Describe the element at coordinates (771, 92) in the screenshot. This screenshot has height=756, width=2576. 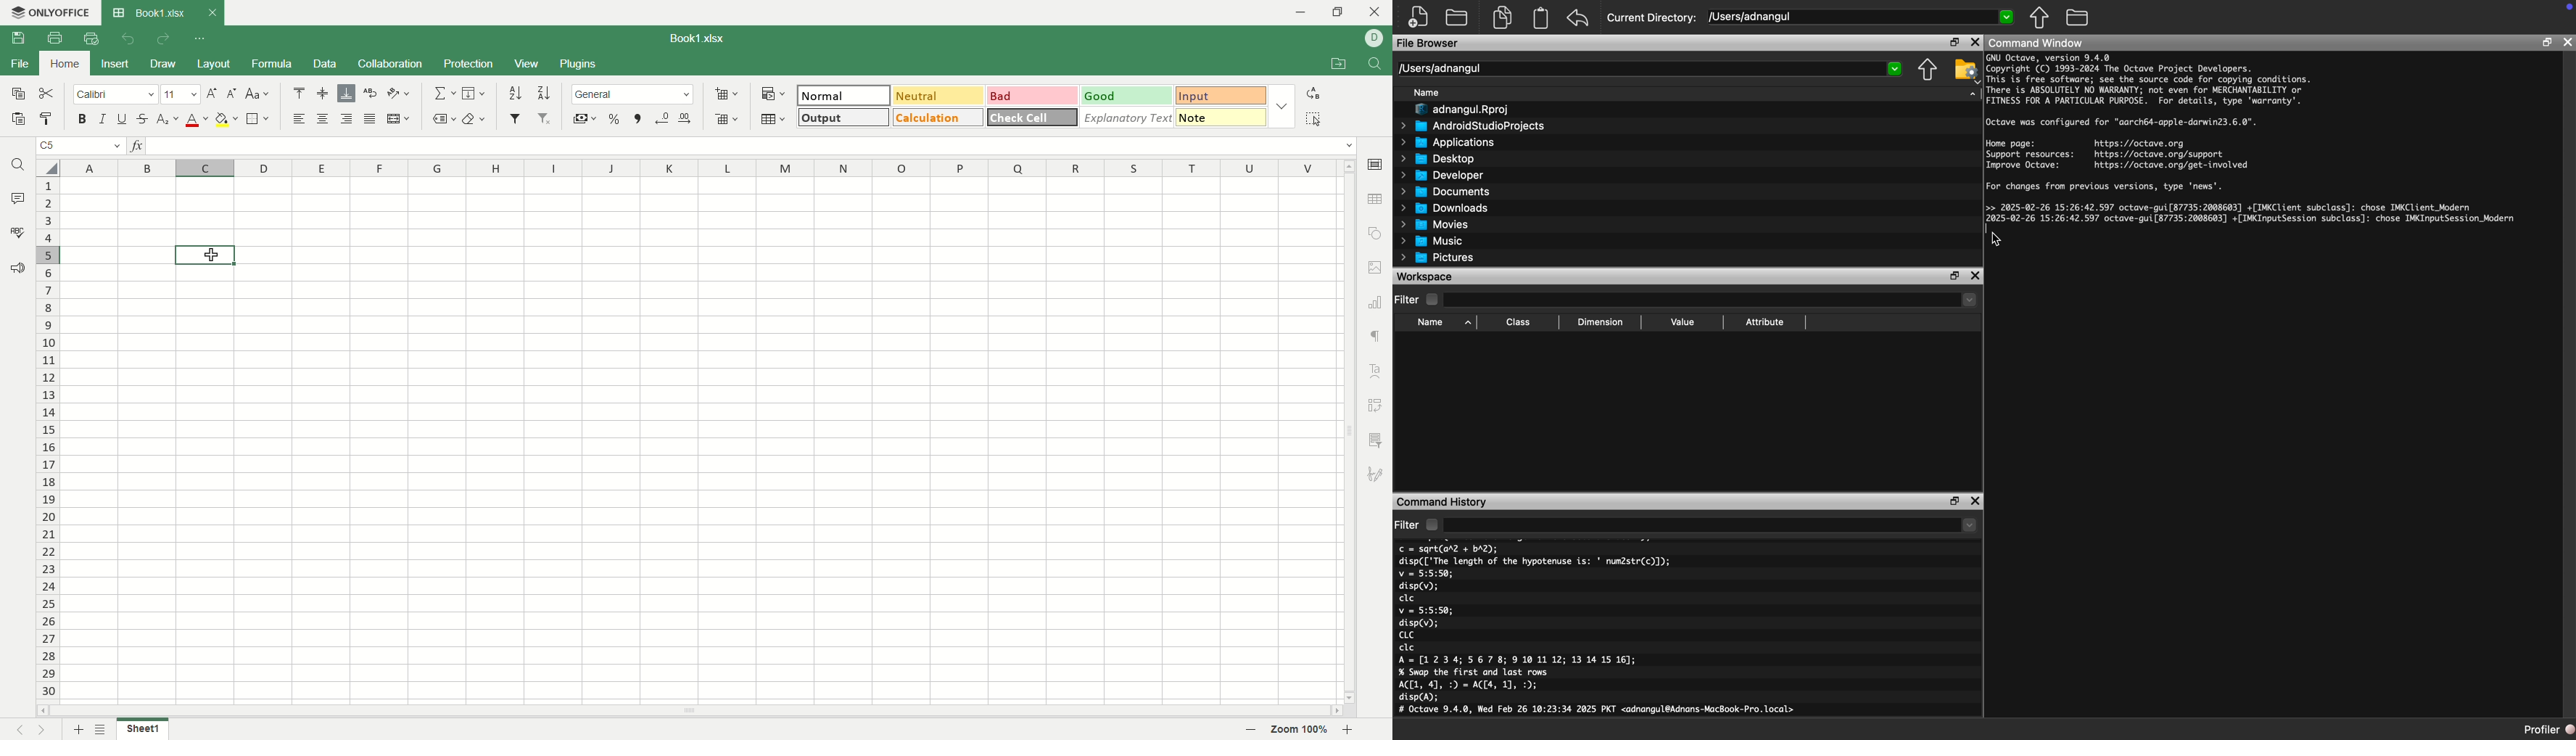
I see `conditional formatting` at that location.